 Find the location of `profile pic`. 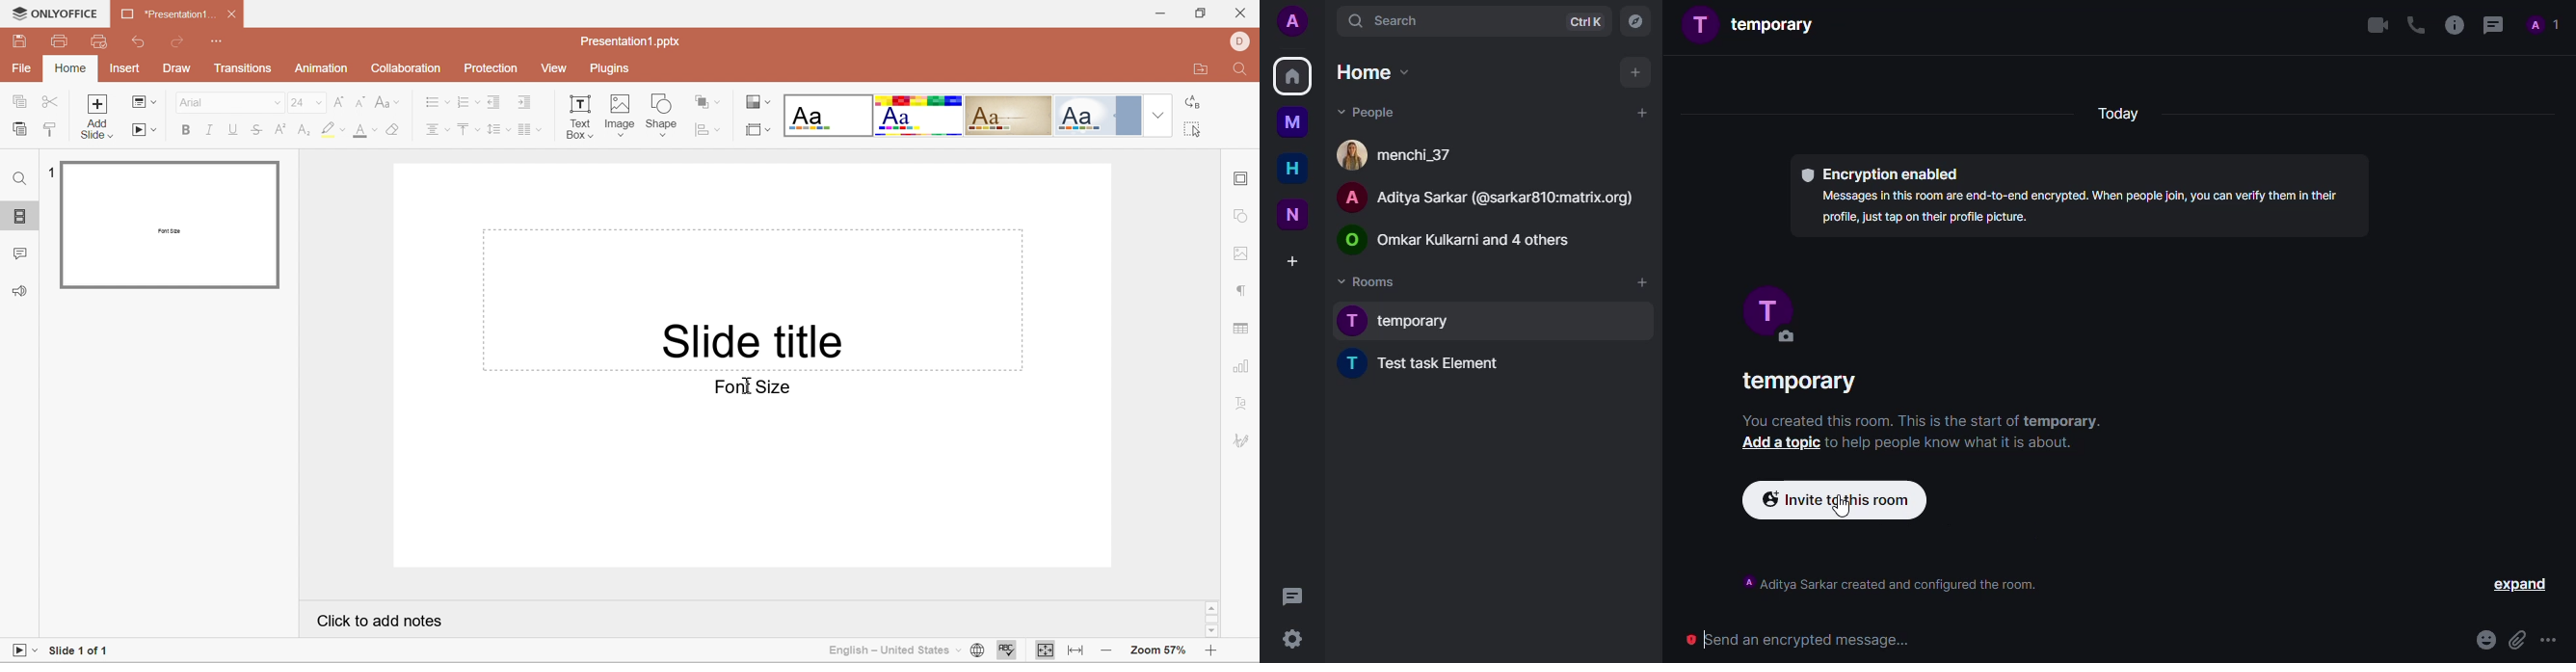

profile pic is located at coordinates (1766, 313).